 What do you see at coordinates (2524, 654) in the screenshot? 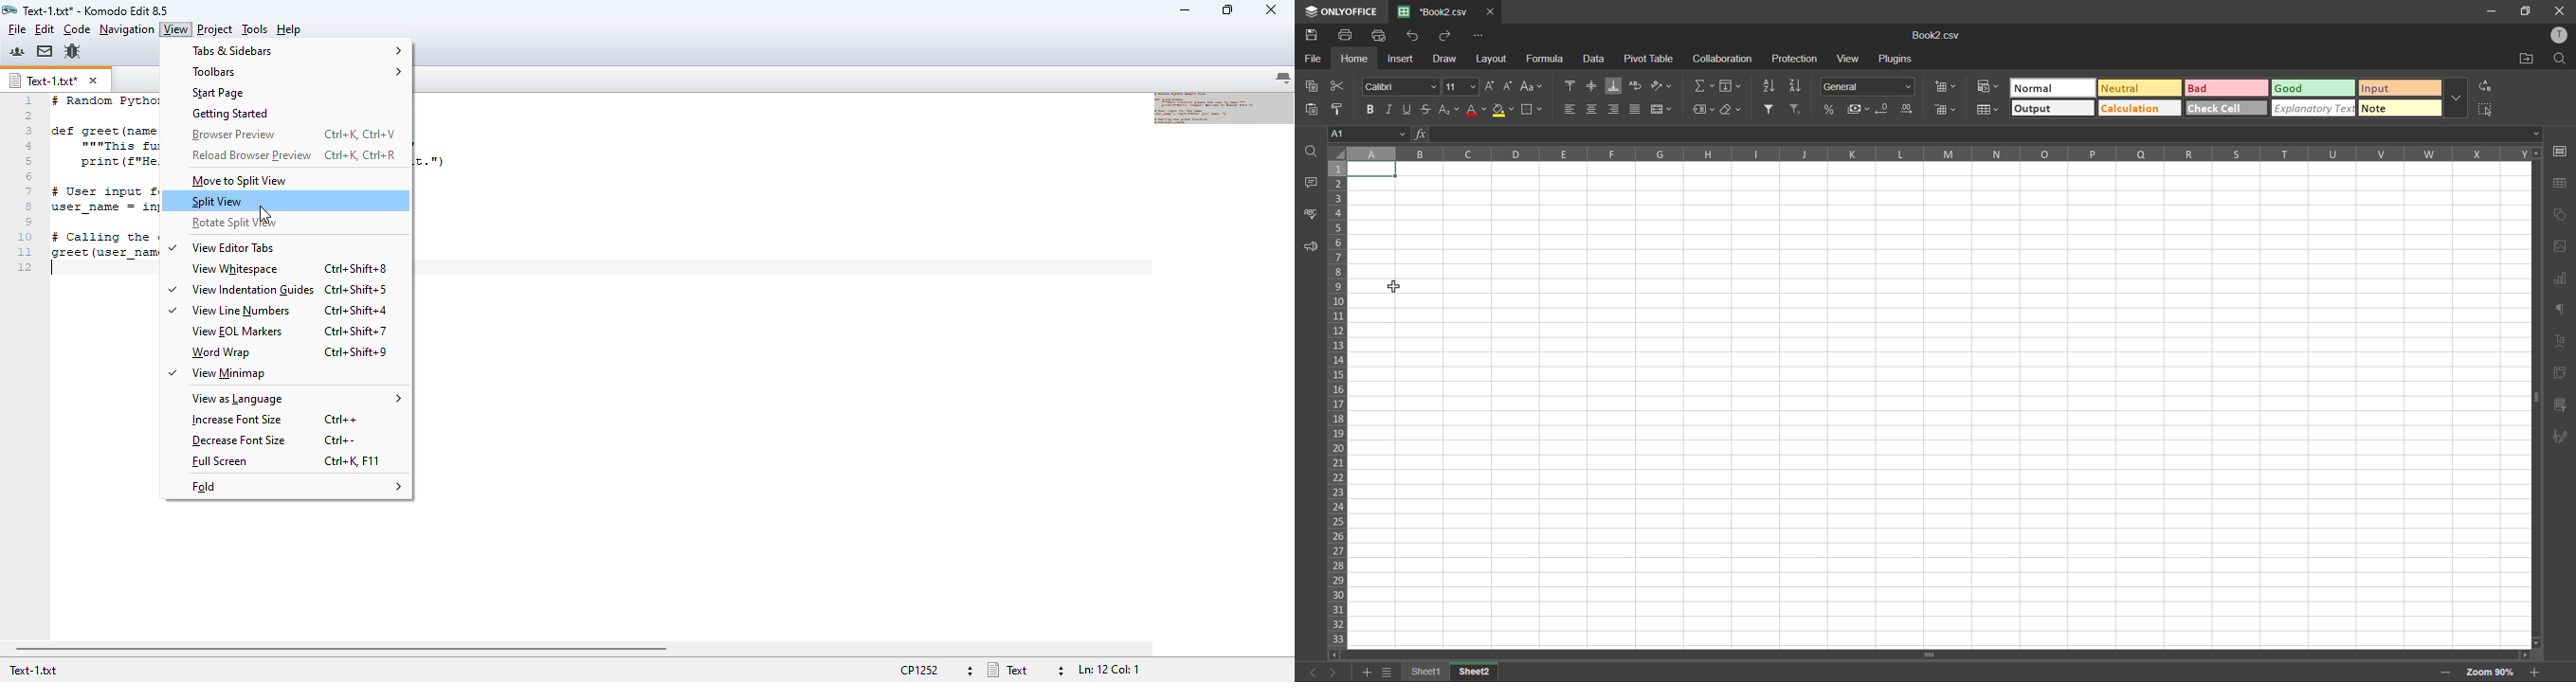
I see `move right` at bounding box center [2524, 654].